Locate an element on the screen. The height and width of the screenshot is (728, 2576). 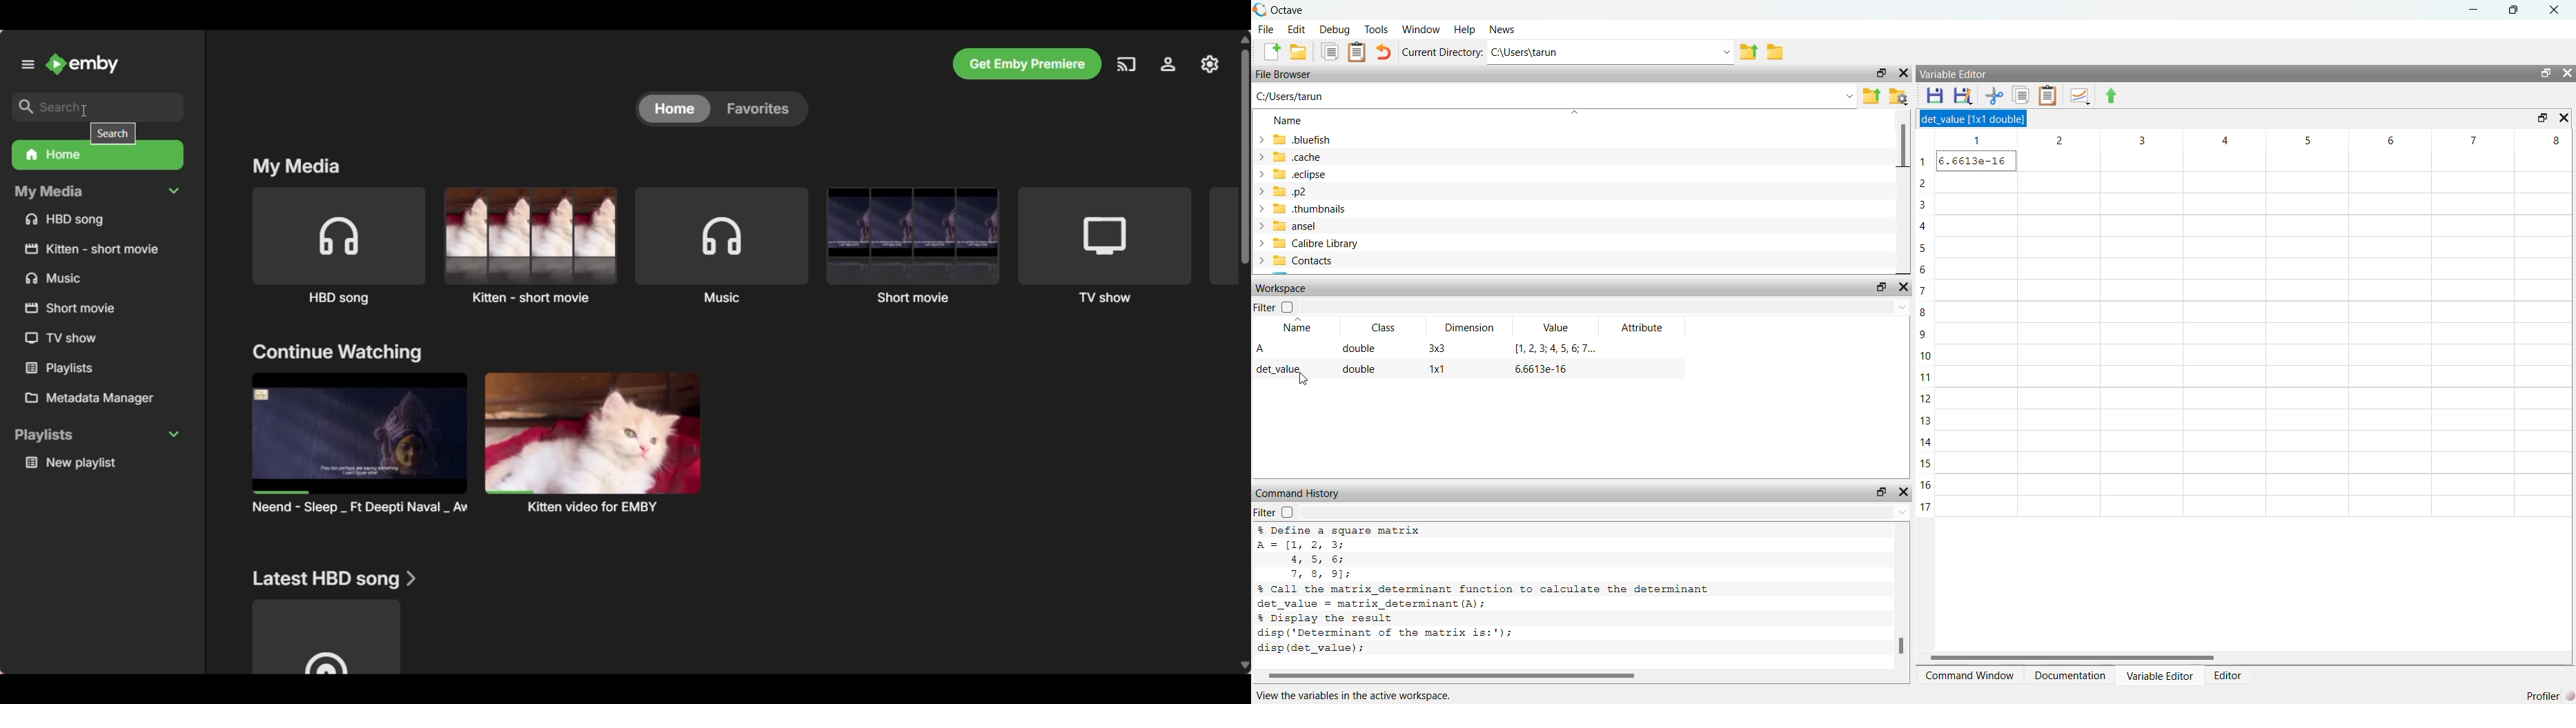
Settings is located at coordinates (1168, 65).